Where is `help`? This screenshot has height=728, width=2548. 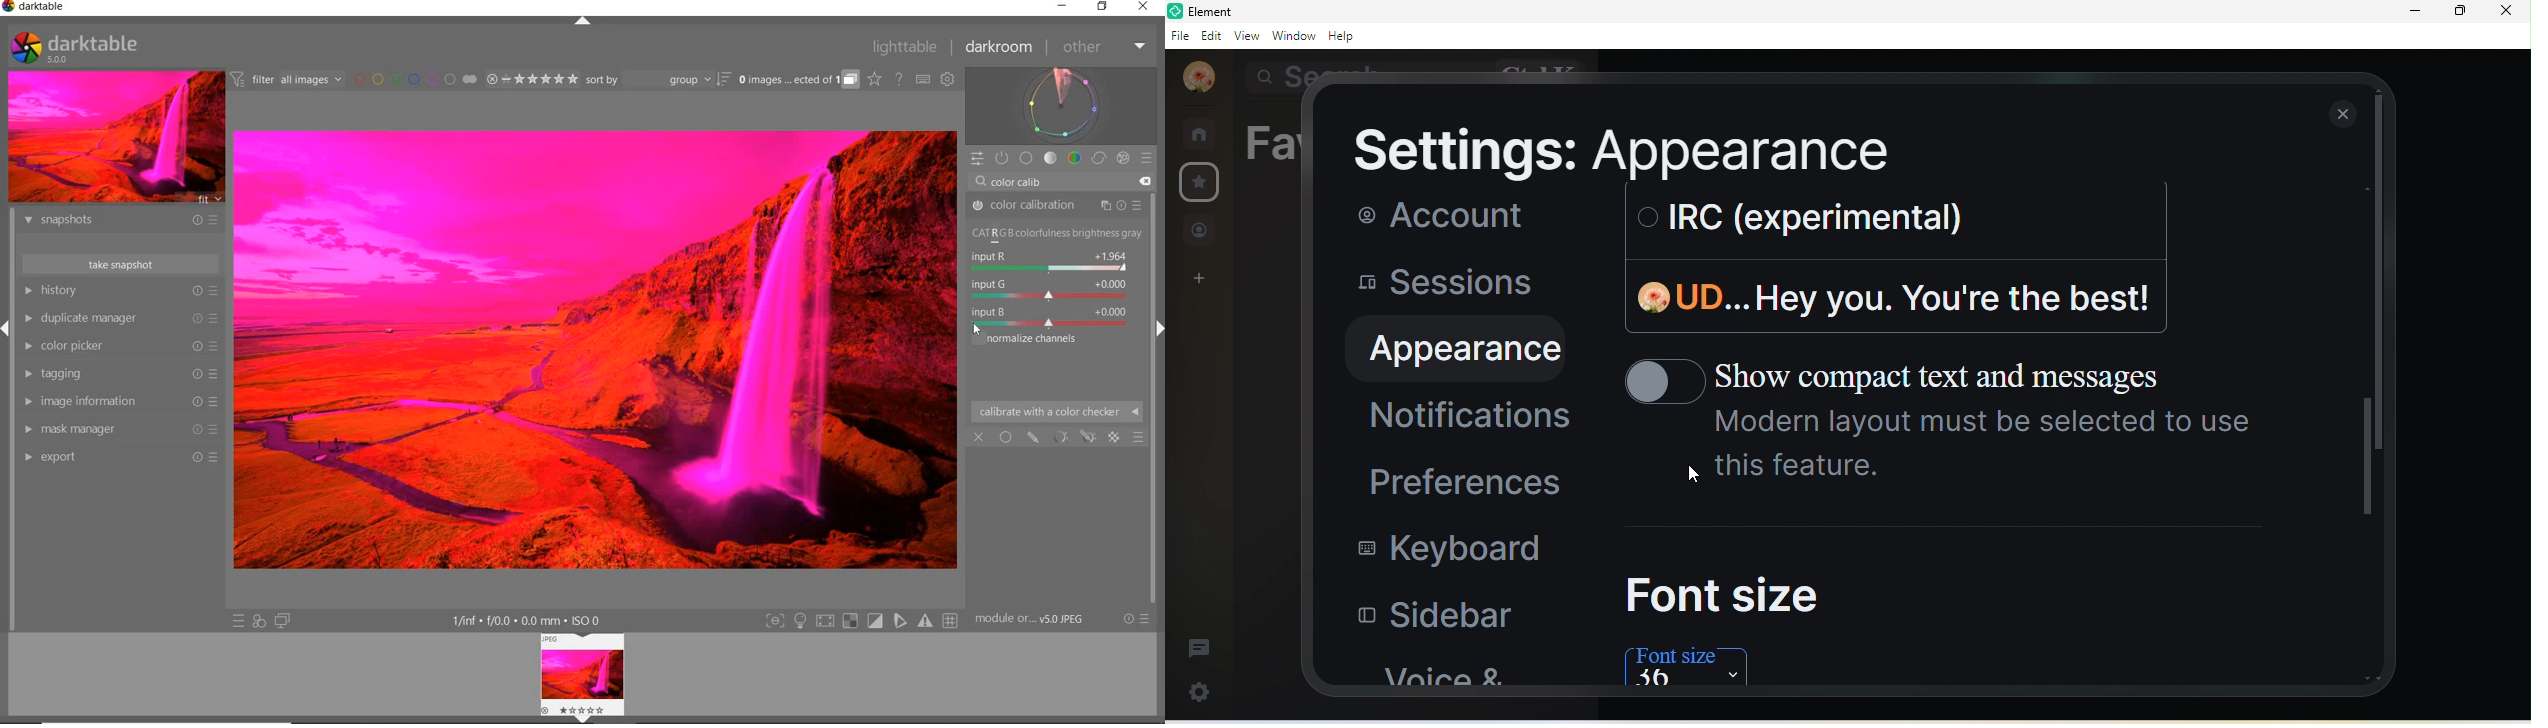
help is located at coordinates (1347, 36).